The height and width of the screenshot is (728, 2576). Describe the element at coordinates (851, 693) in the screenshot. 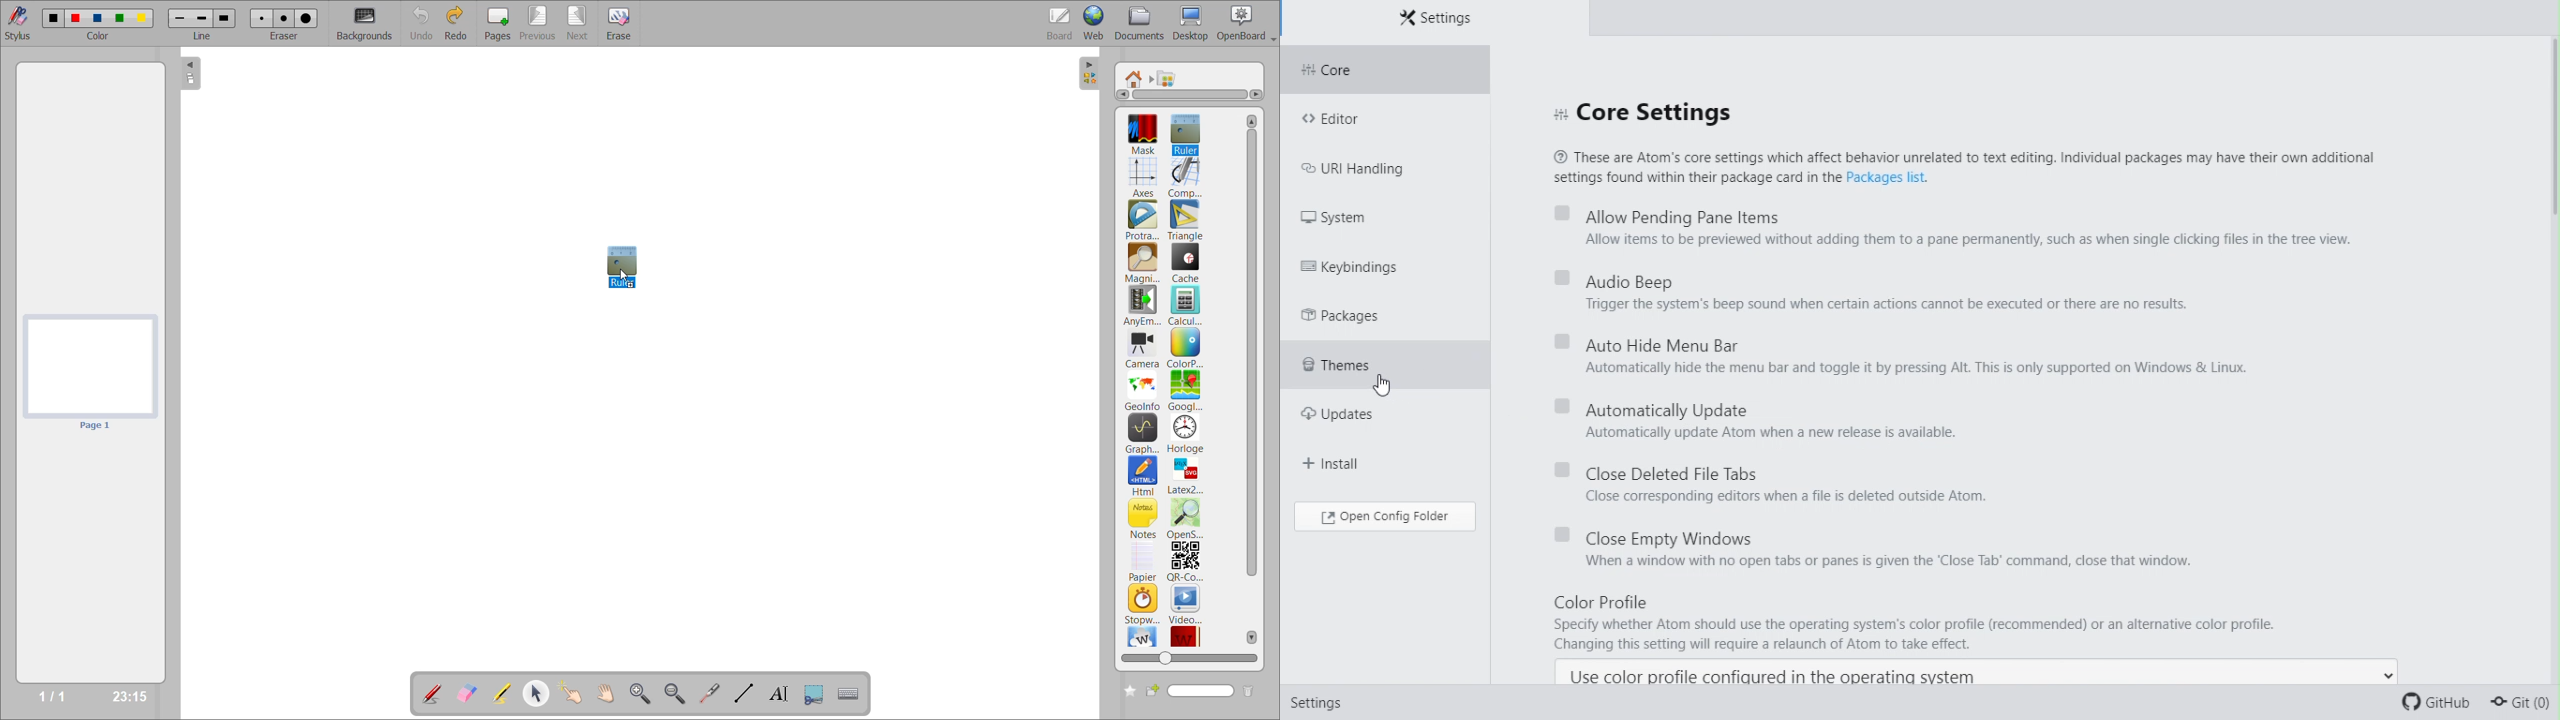

I see `display virtual keyboard` at that location.